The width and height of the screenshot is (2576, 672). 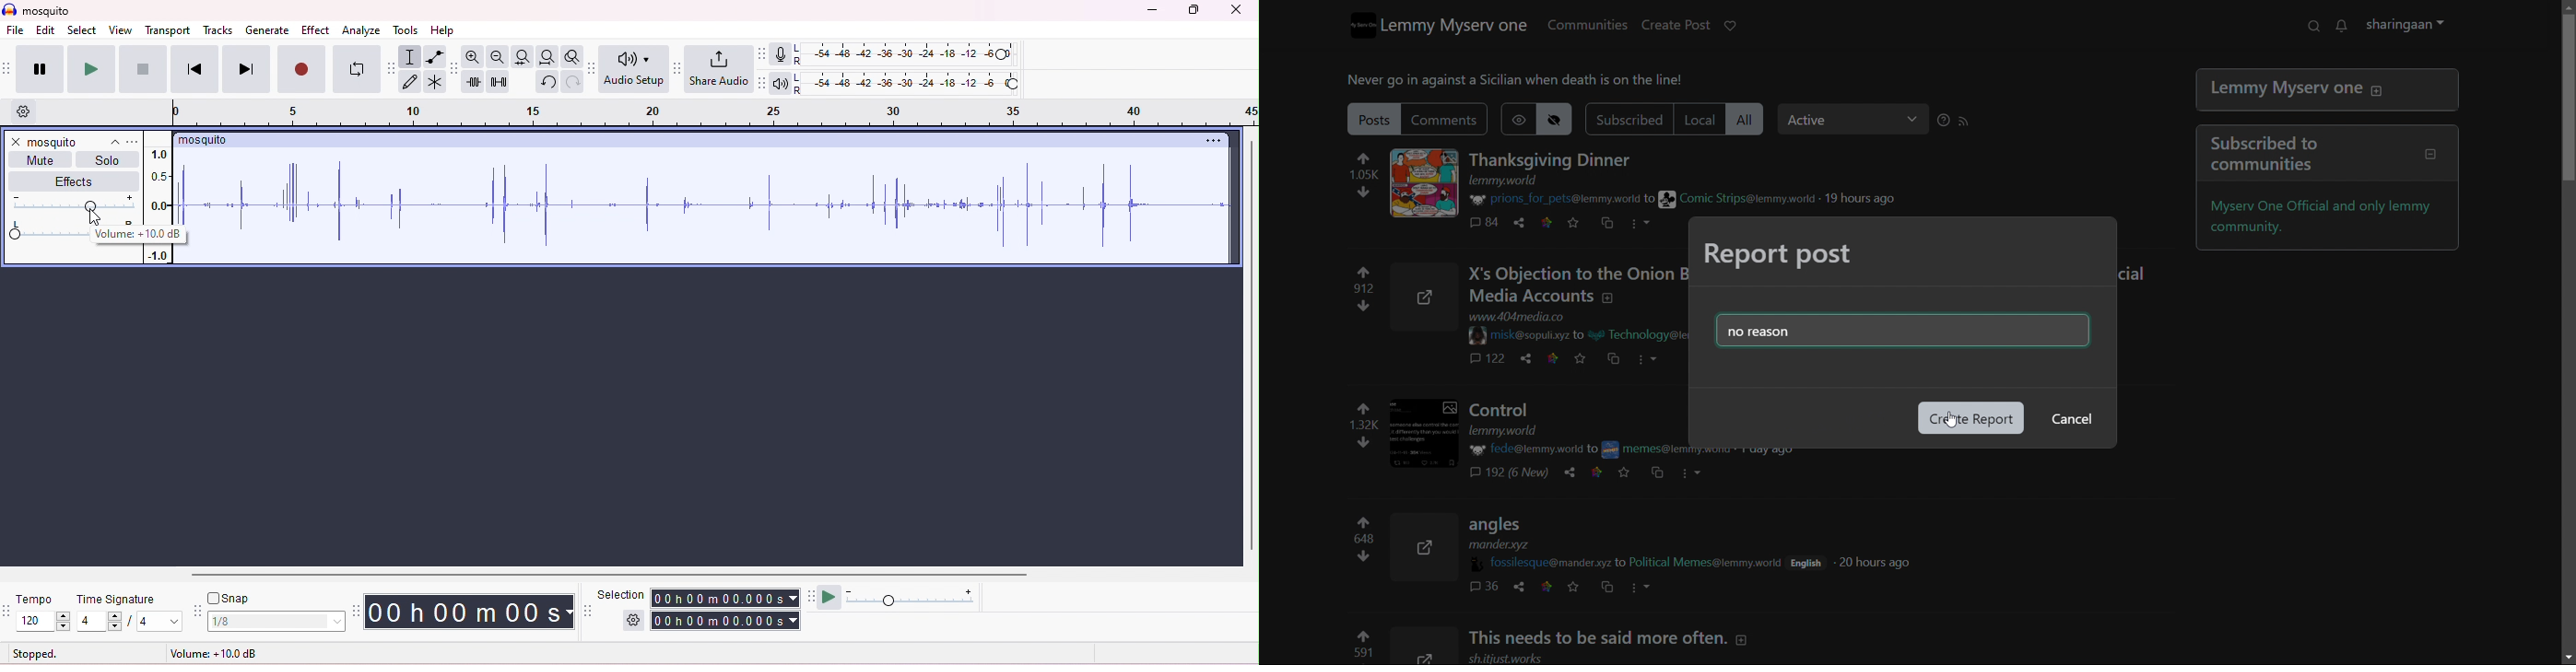 What do you see at coordinates (1601, 471) in the screenshot?
I see `link` at bounding box center [1601, 471].